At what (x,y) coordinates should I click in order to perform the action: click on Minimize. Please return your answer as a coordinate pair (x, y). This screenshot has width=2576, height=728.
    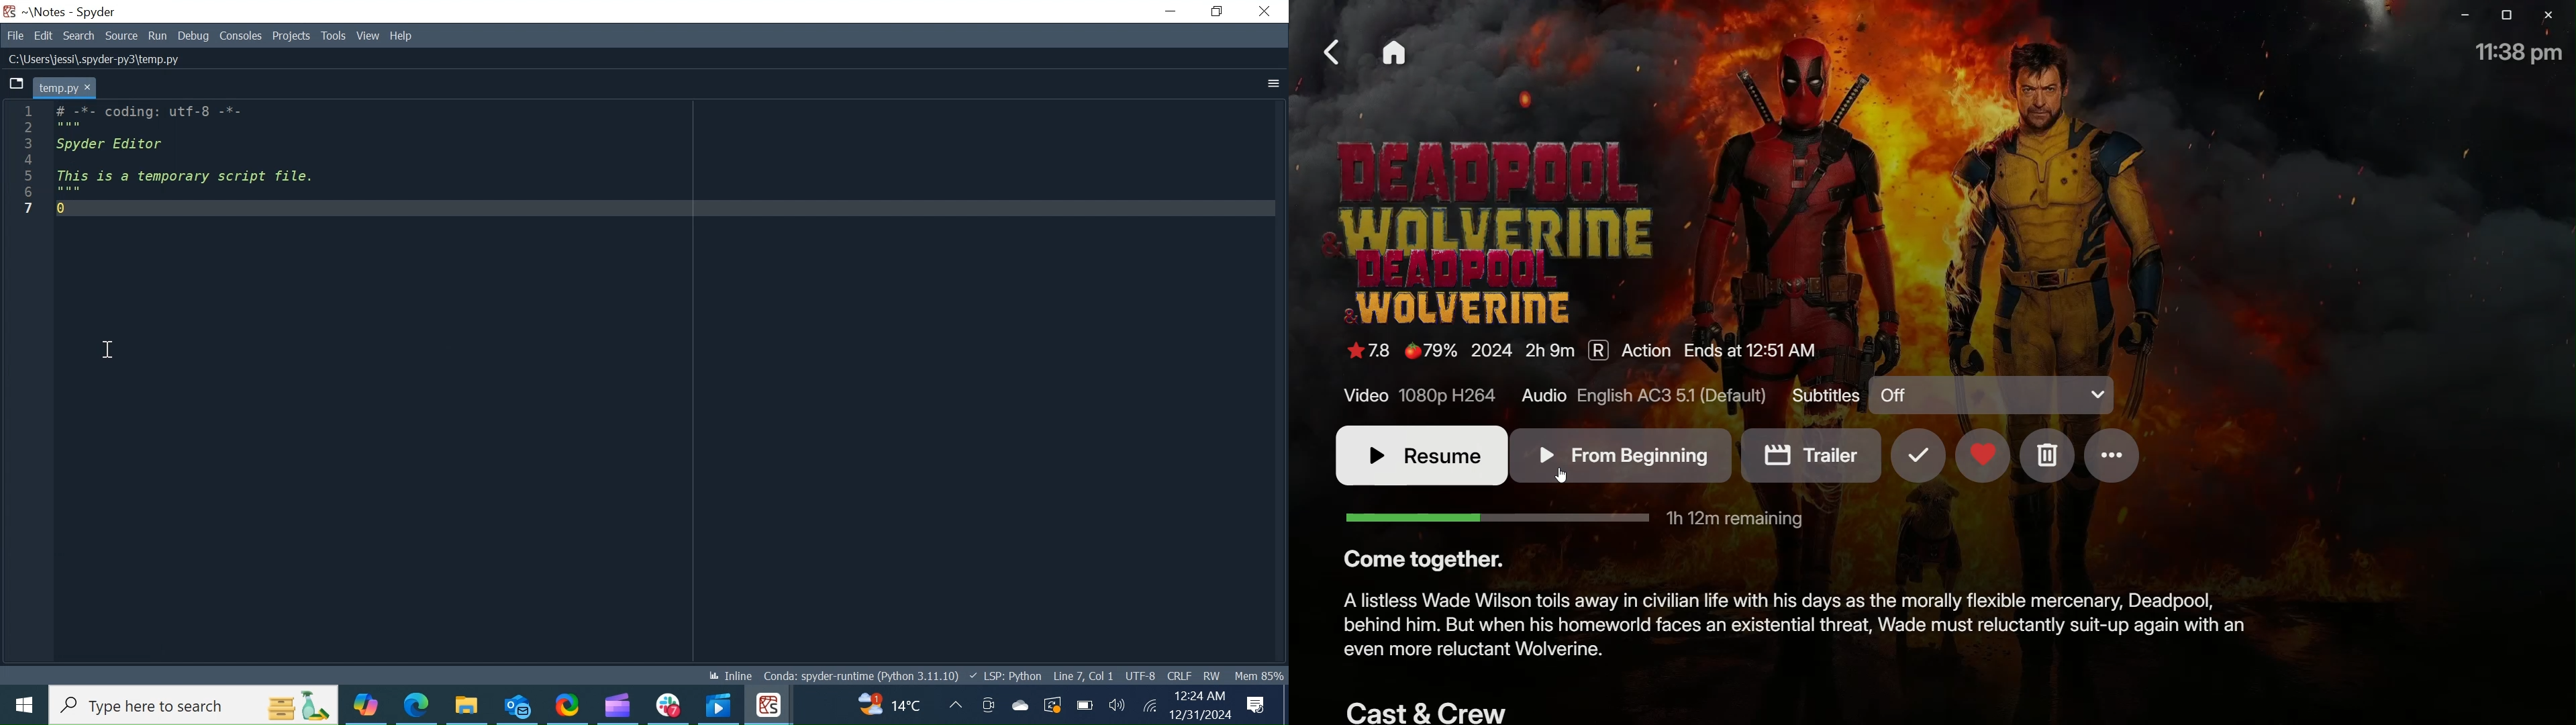
    Looking at the image, I should click on (1172, 11).